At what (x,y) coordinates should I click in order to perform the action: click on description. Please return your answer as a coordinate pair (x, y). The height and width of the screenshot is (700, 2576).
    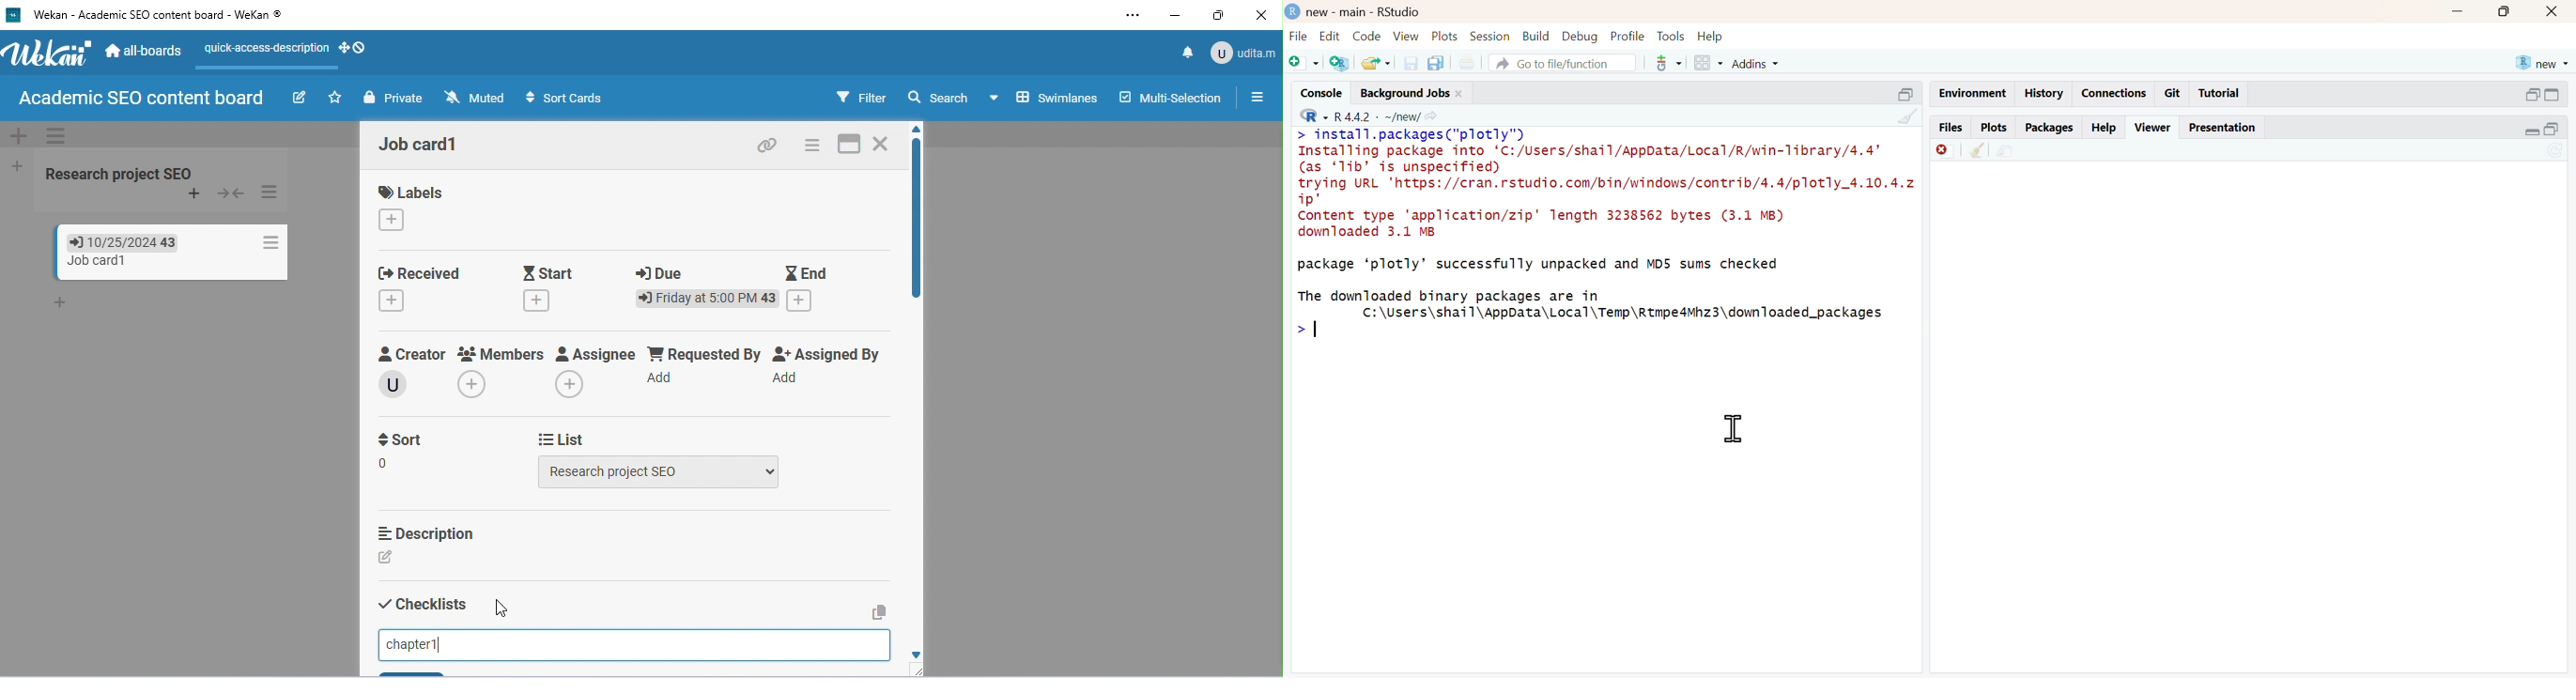
    Looking at the image, I should click on (424, 533).